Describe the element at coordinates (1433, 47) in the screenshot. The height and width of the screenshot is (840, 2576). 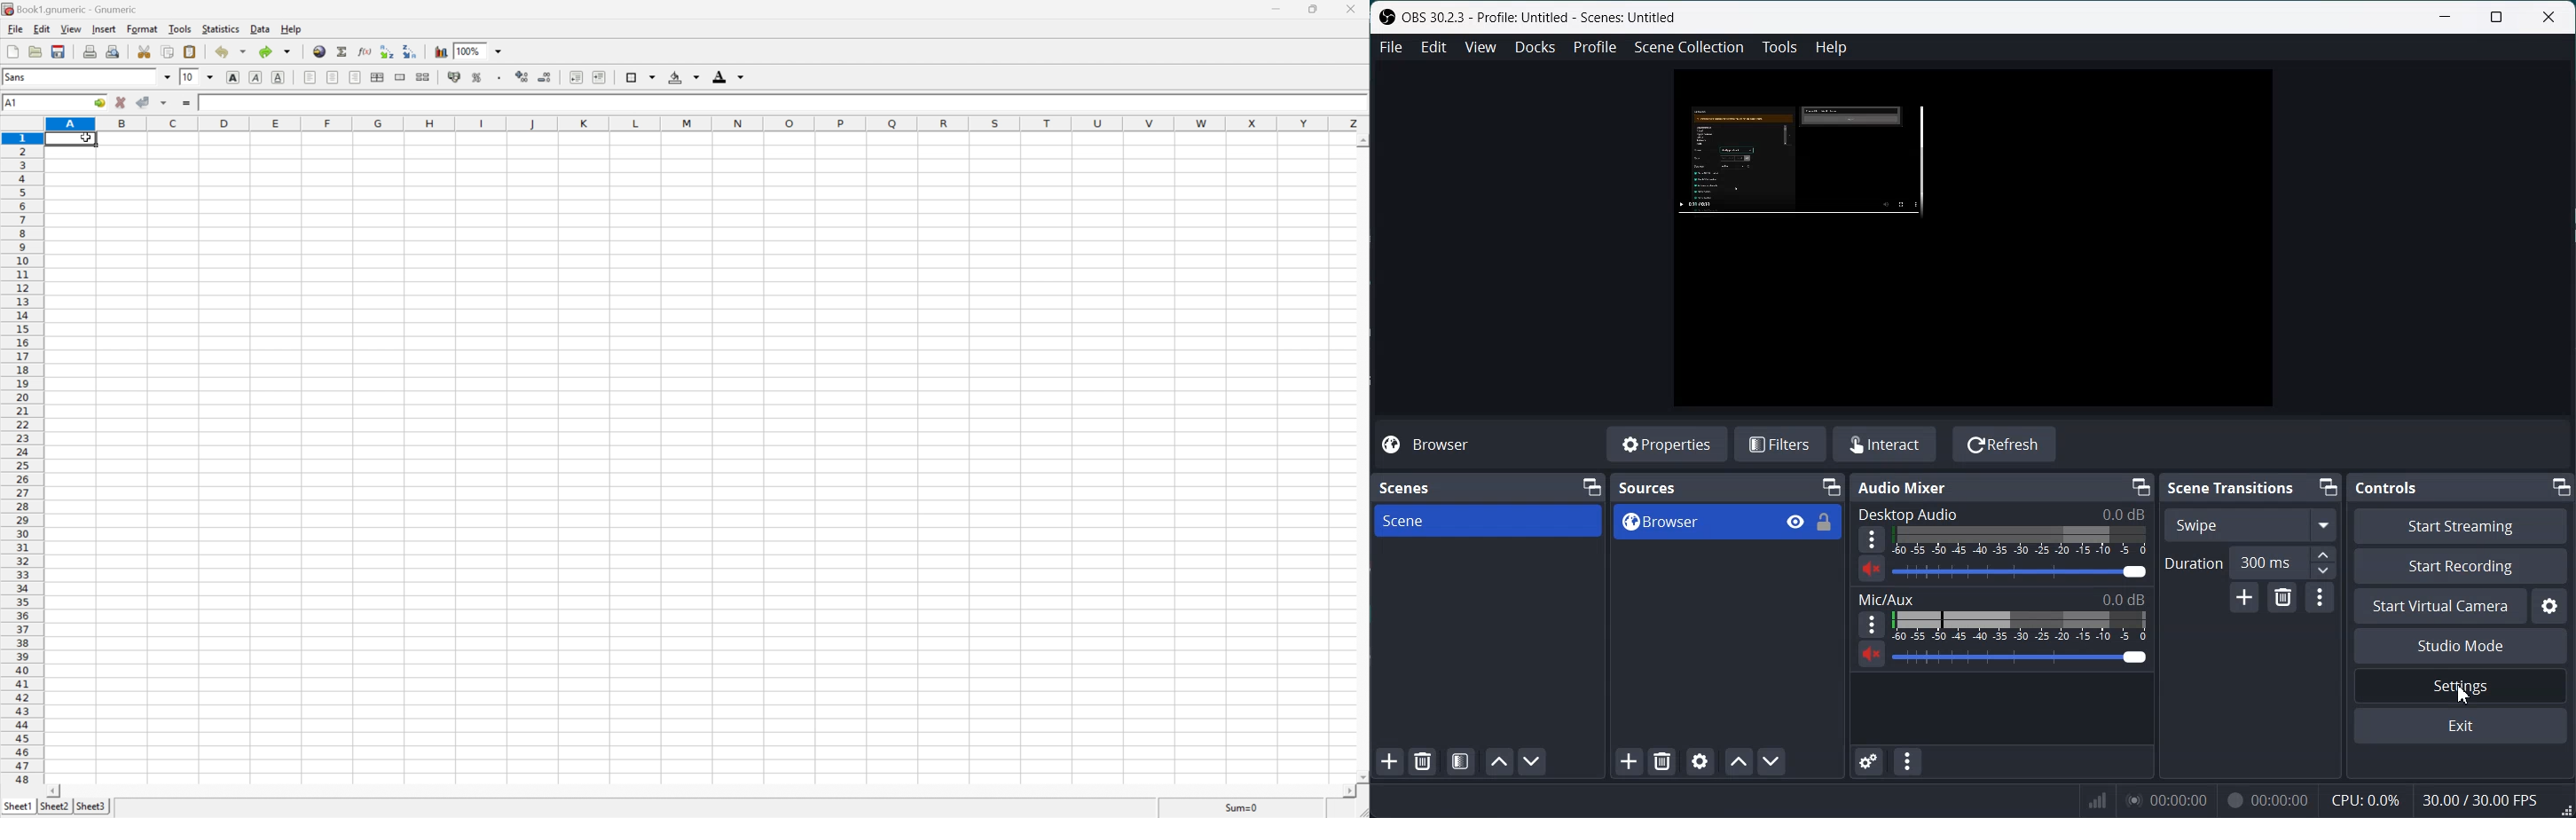
I see `Edit` at that location.